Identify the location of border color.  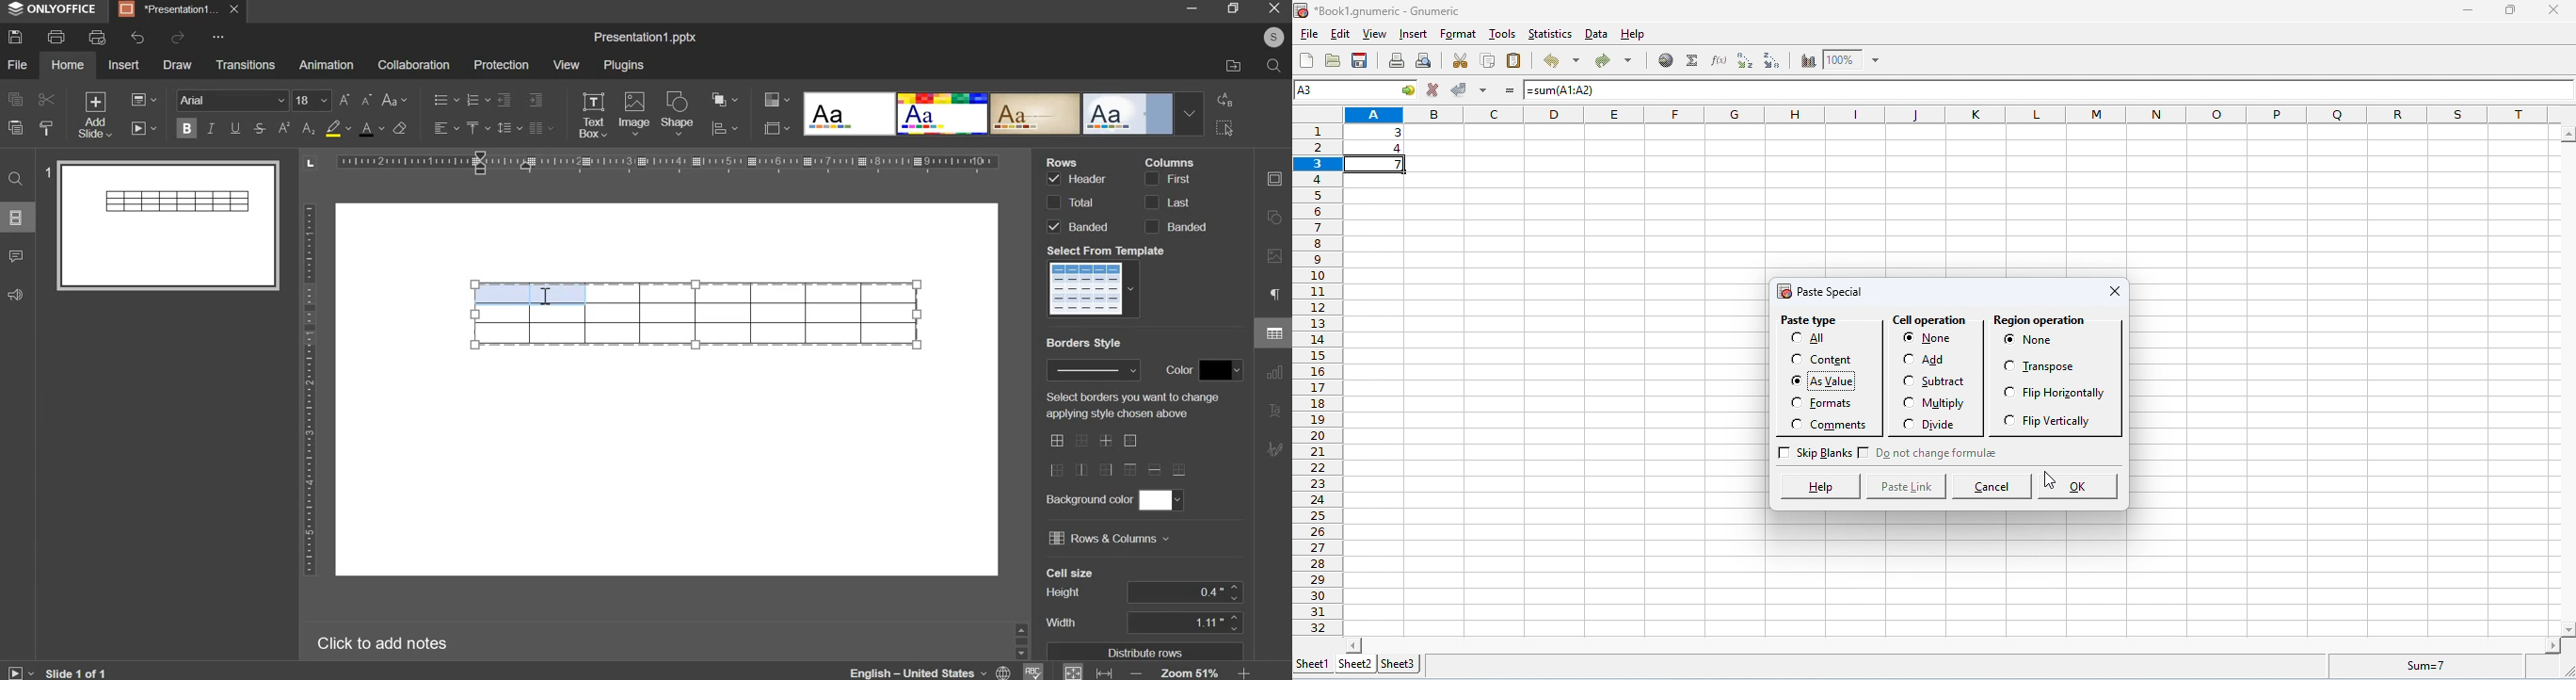
(1219, 370).